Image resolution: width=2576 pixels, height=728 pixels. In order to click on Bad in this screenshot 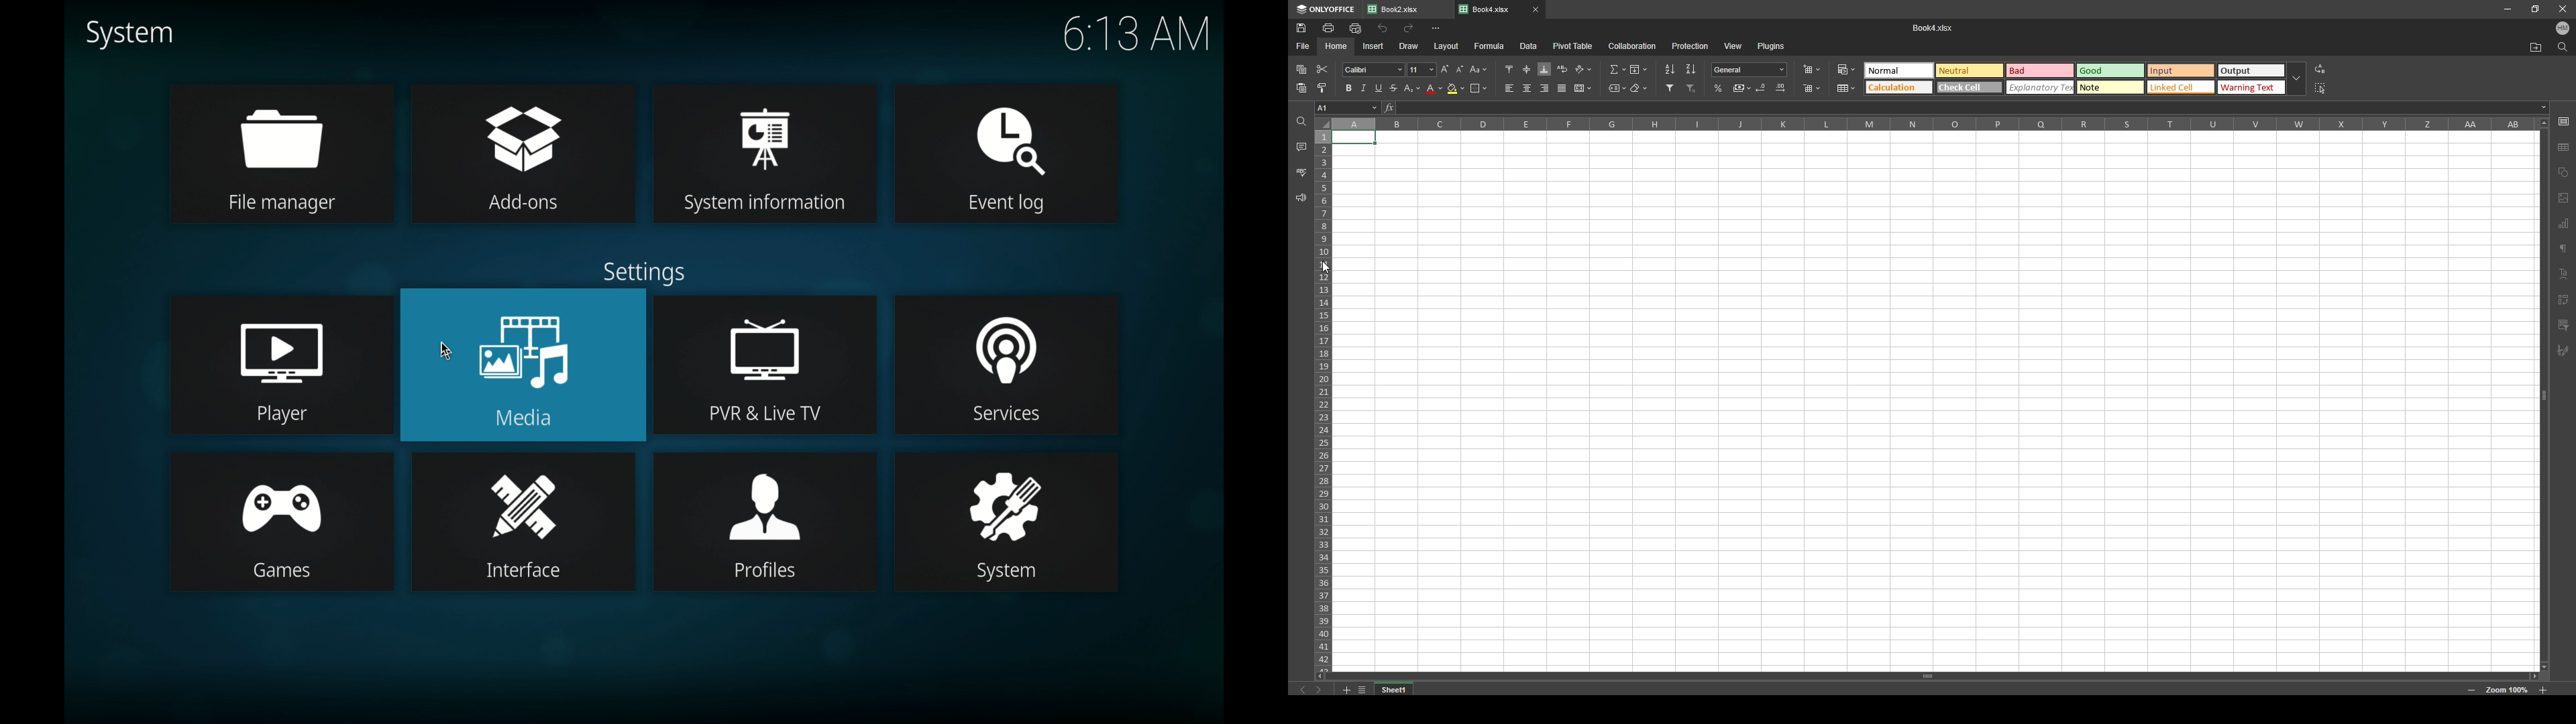, I will do `click(2041, 70)`.